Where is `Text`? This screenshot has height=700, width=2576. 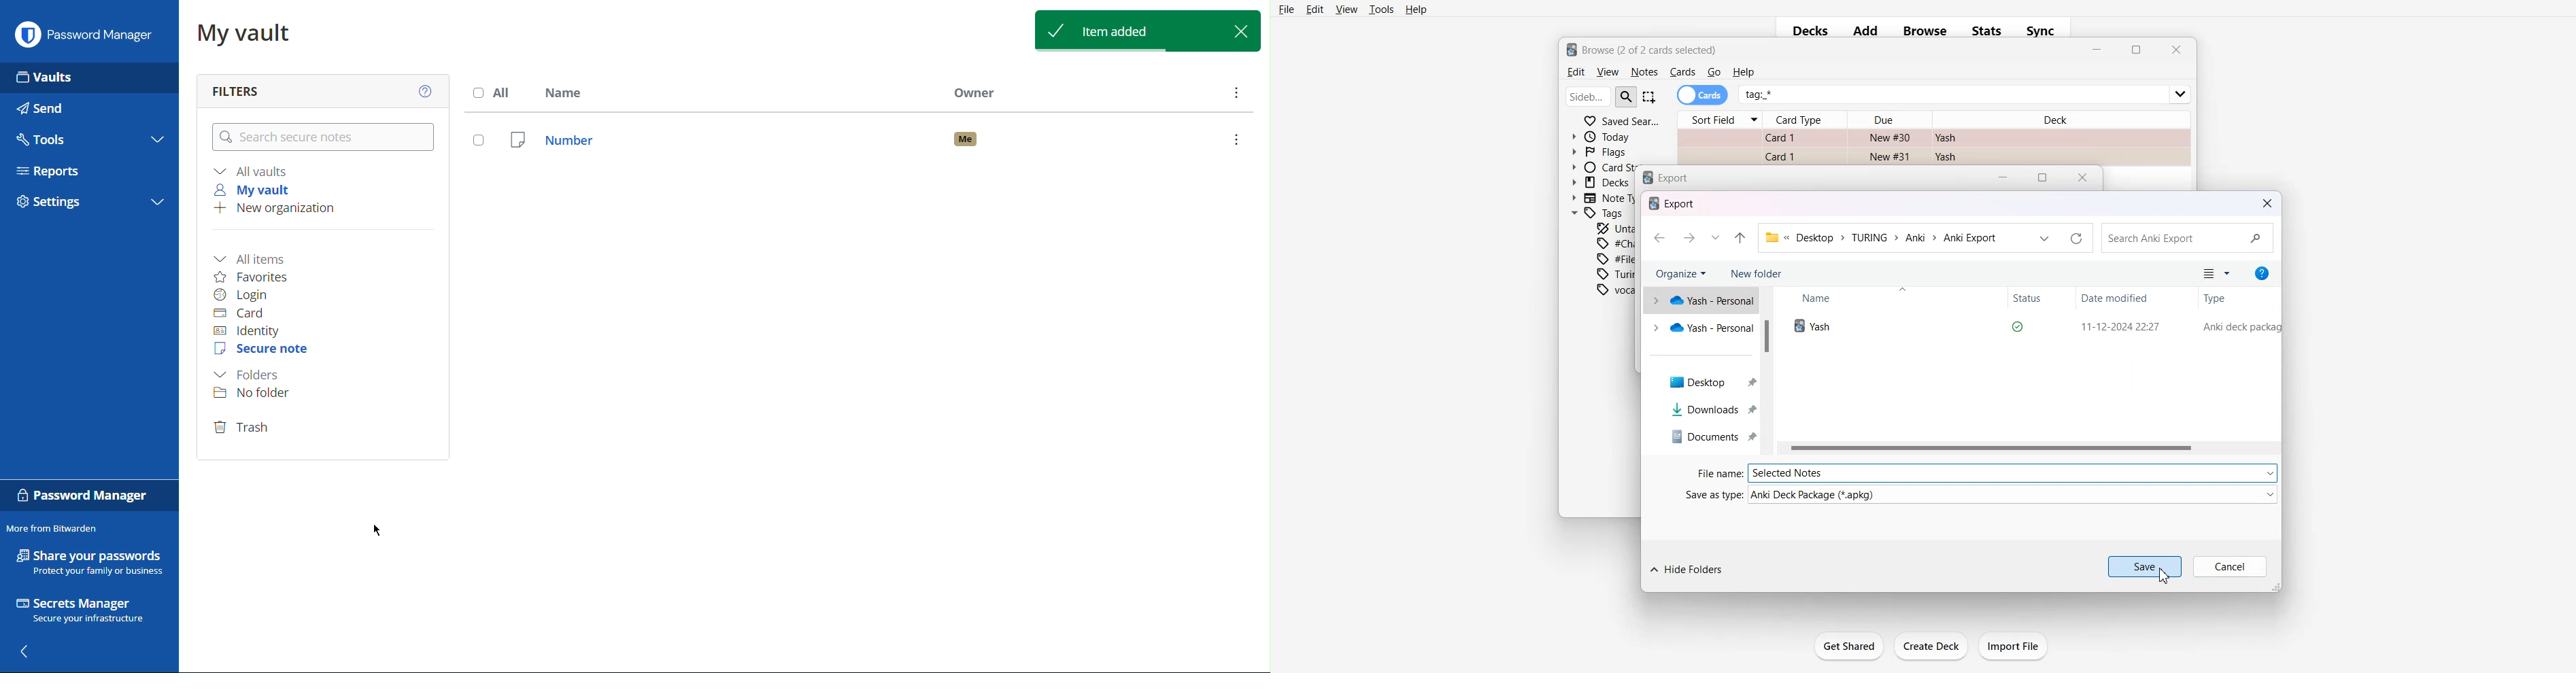
Text is located at coordinates (1670, 177).